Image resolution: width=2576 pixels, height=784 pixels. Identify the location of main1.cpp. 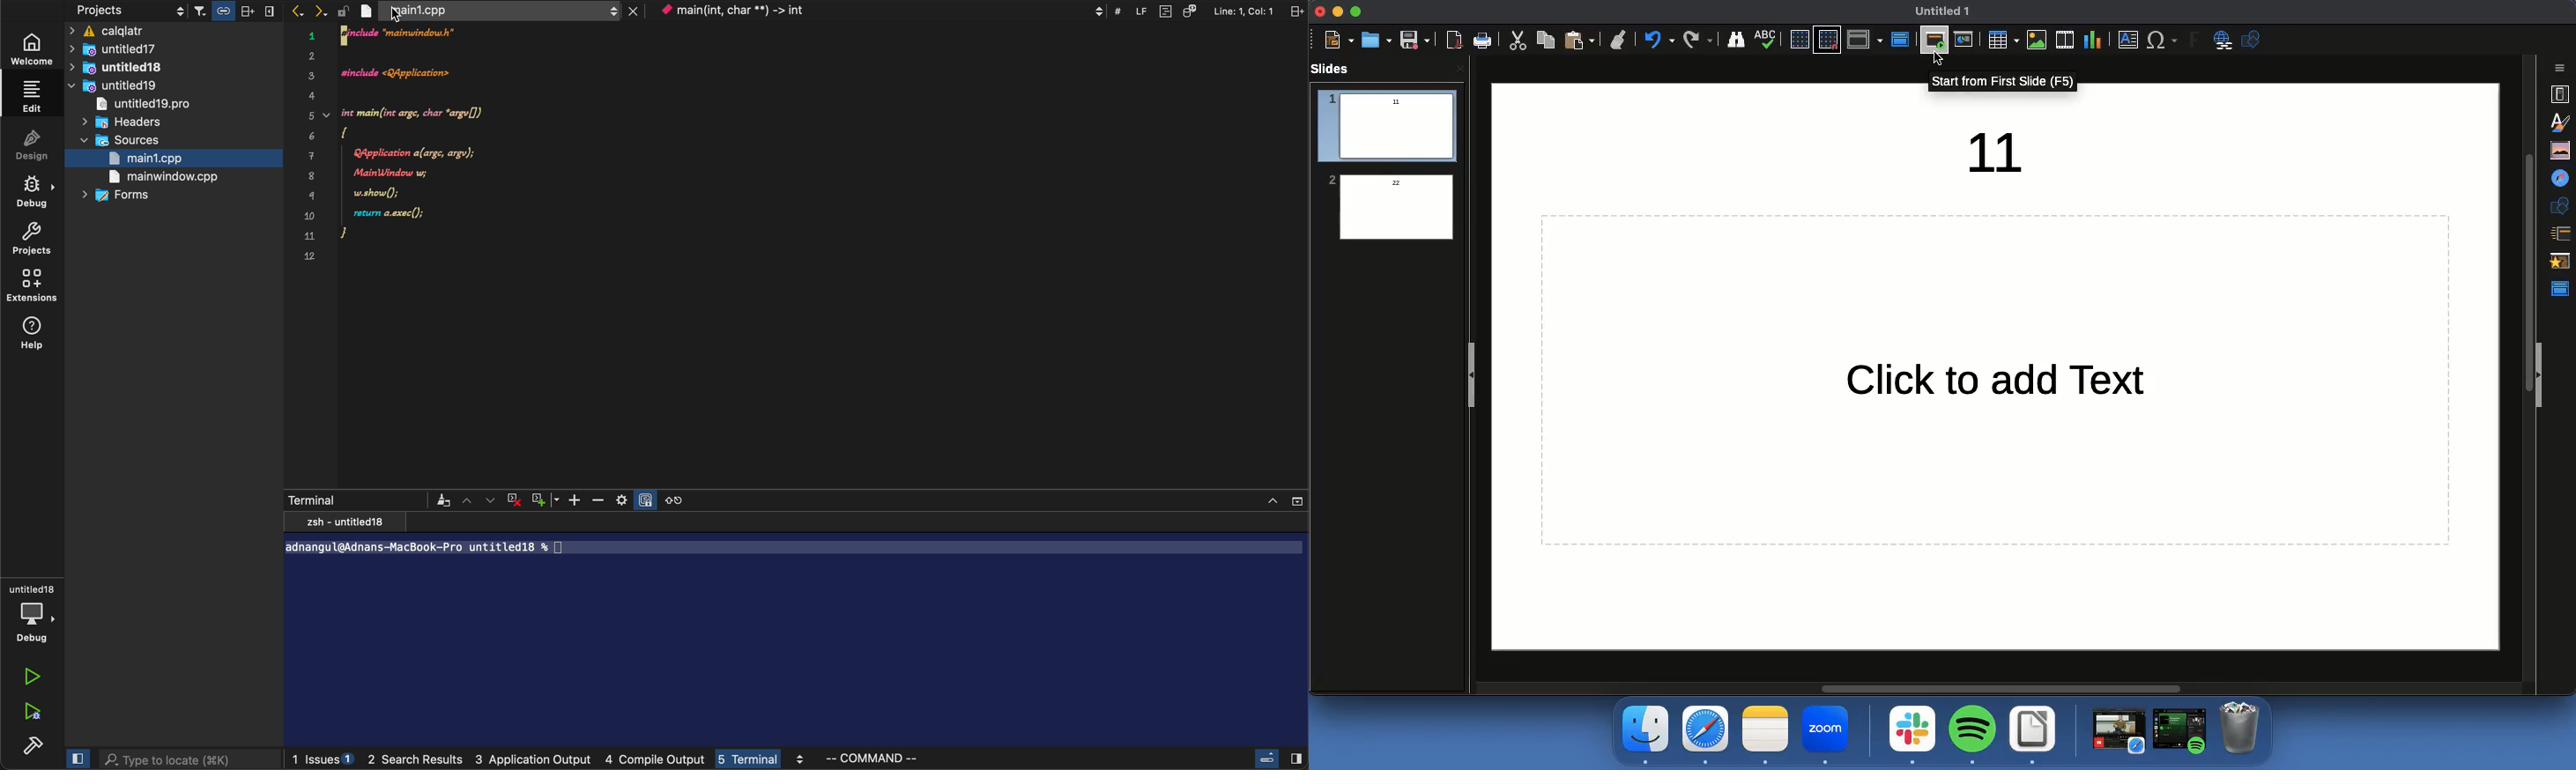
(169, 159).